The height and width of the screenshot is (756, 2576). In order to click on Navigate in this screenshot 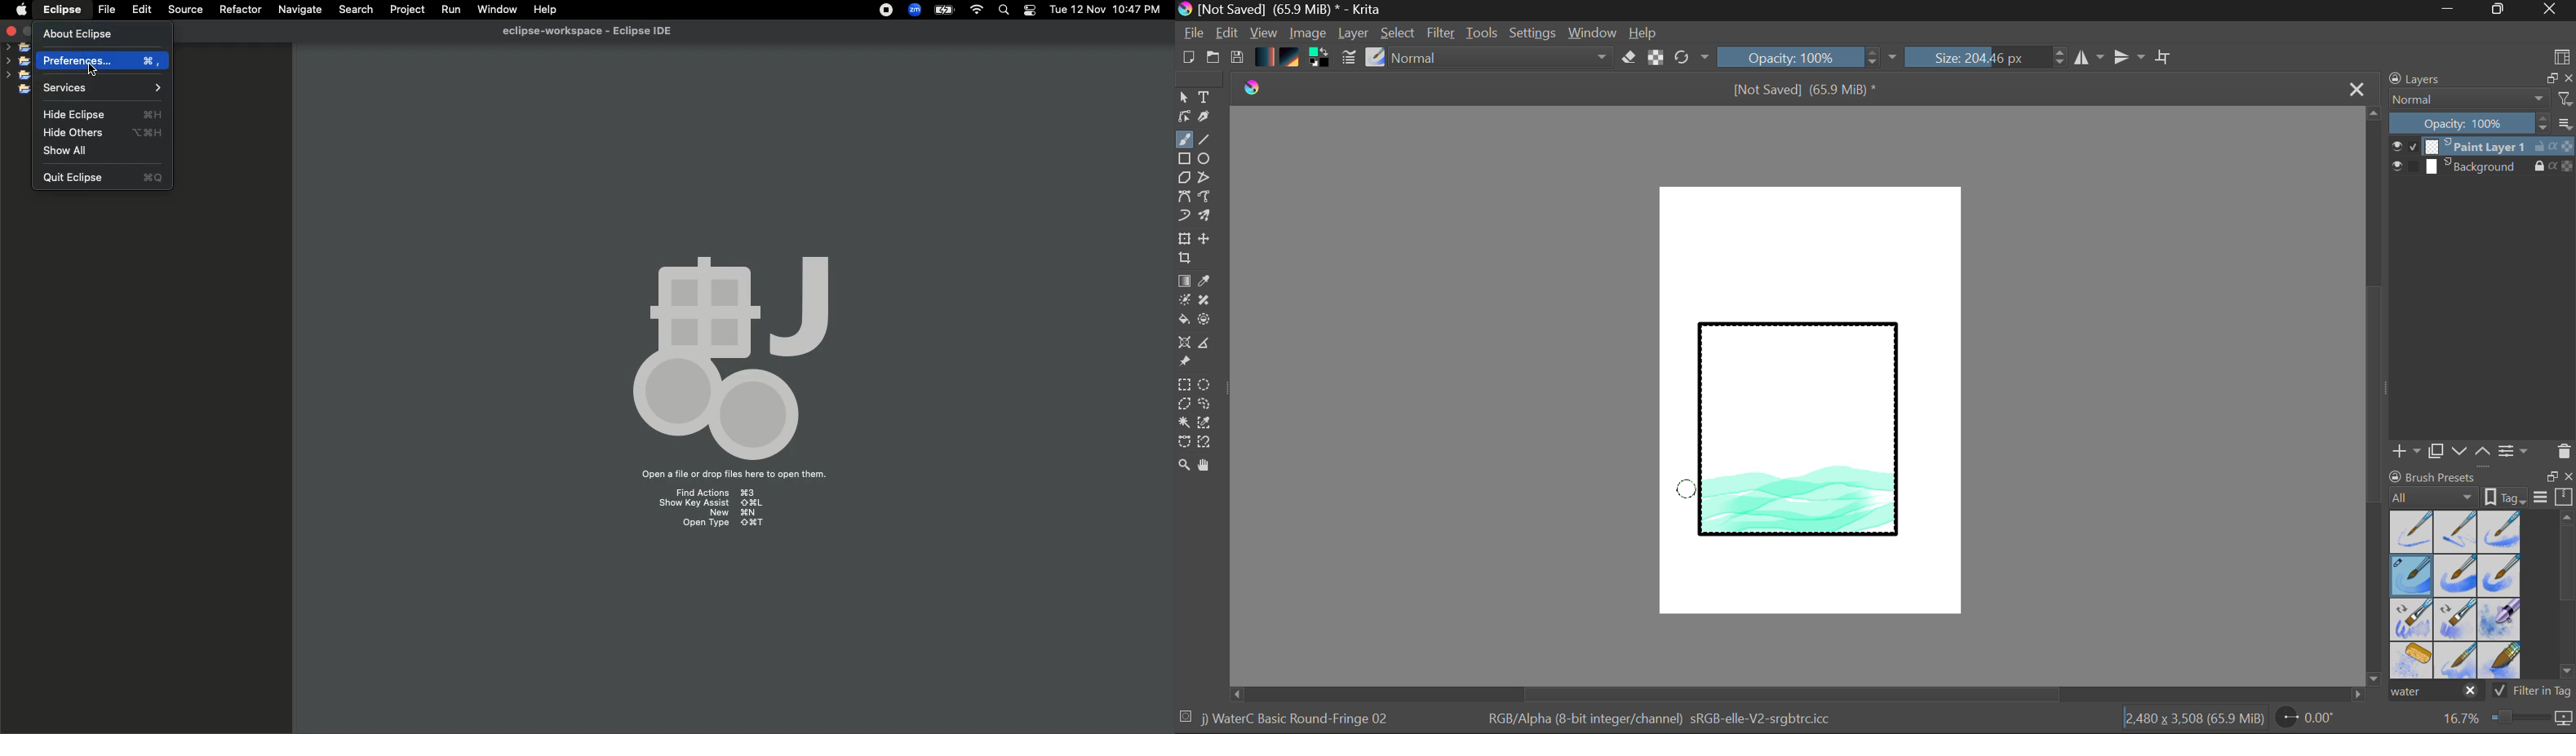, I will do `click(301, 9)`.